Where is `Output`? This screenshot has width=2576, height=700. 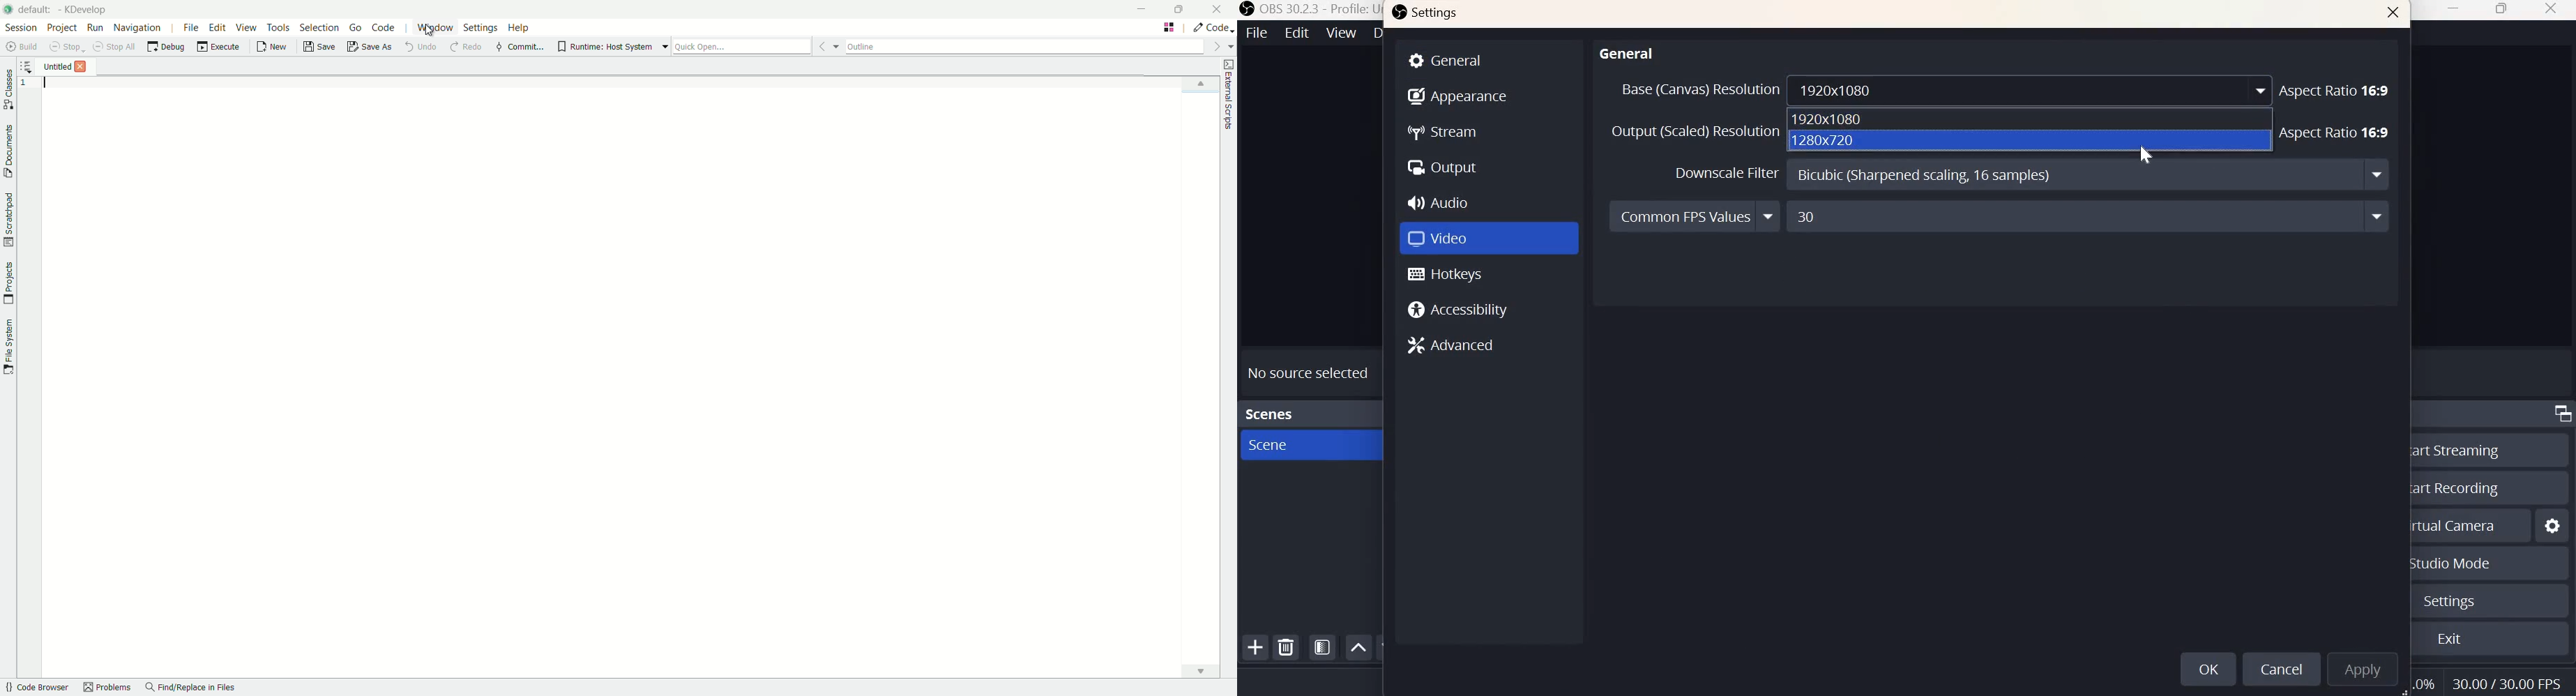 Output is located at coordinates (1442, 165).